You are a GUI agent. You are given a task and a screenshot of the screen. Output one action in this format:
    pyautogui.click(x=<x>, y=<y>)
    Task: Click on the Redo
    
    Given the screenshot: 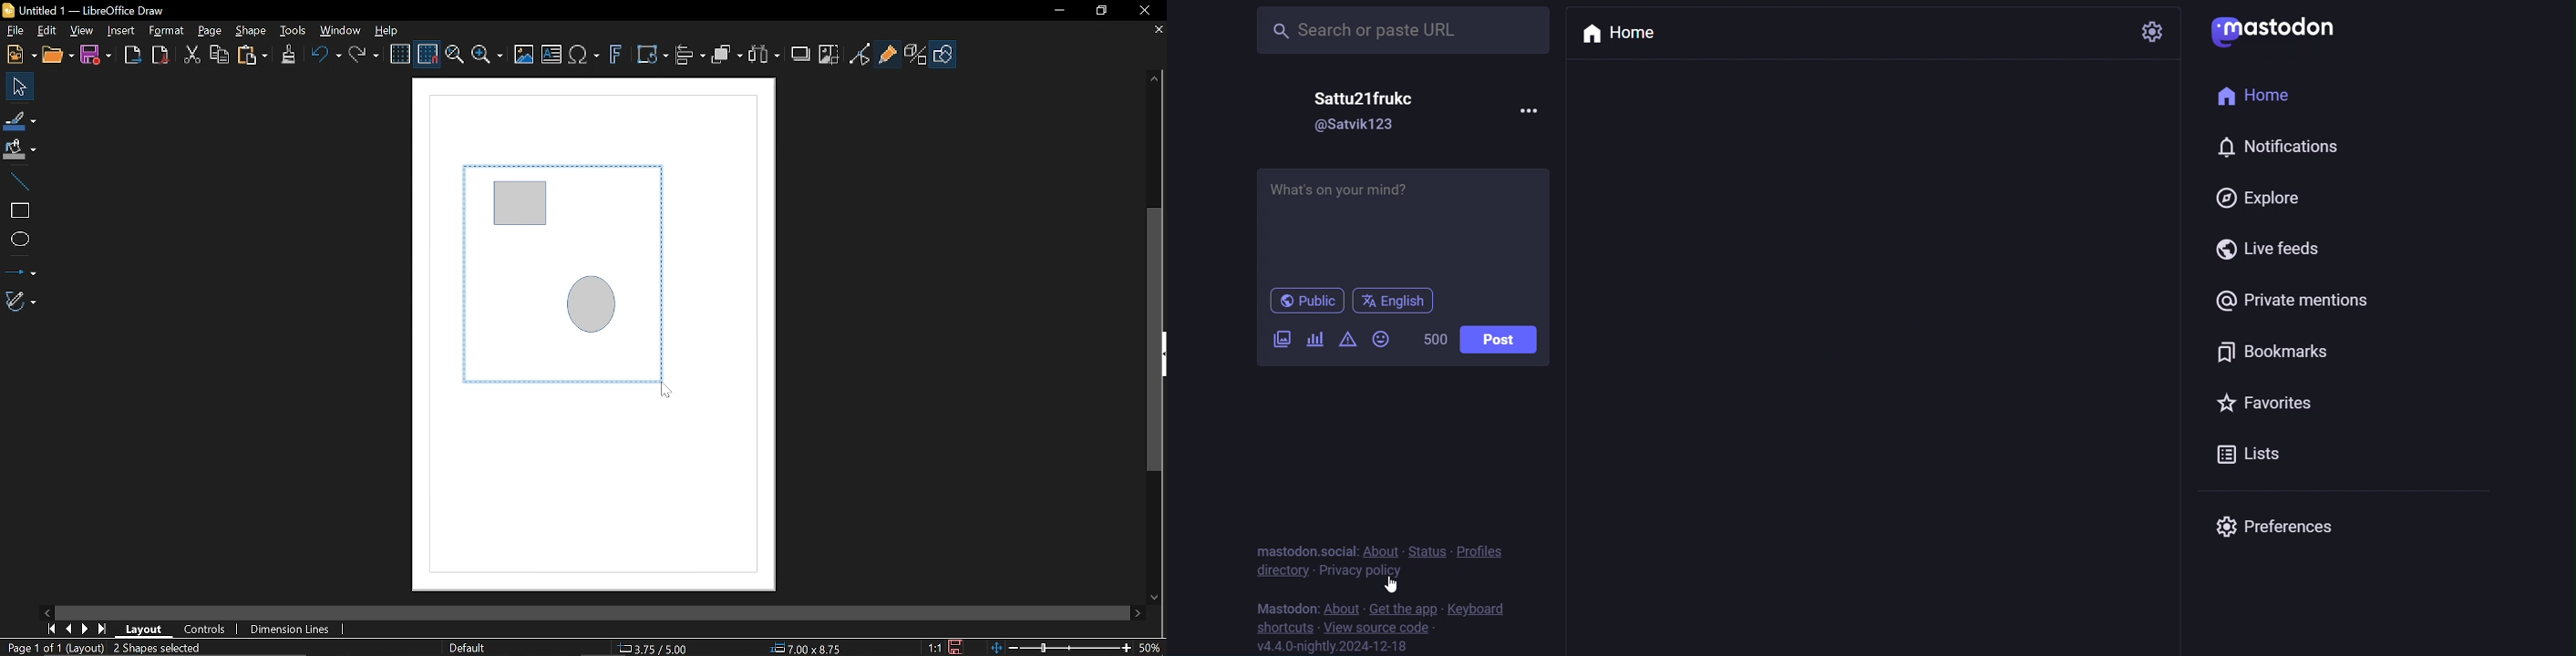 What is the action you would take?
    pyautogui.click(x=366, y=56)
    